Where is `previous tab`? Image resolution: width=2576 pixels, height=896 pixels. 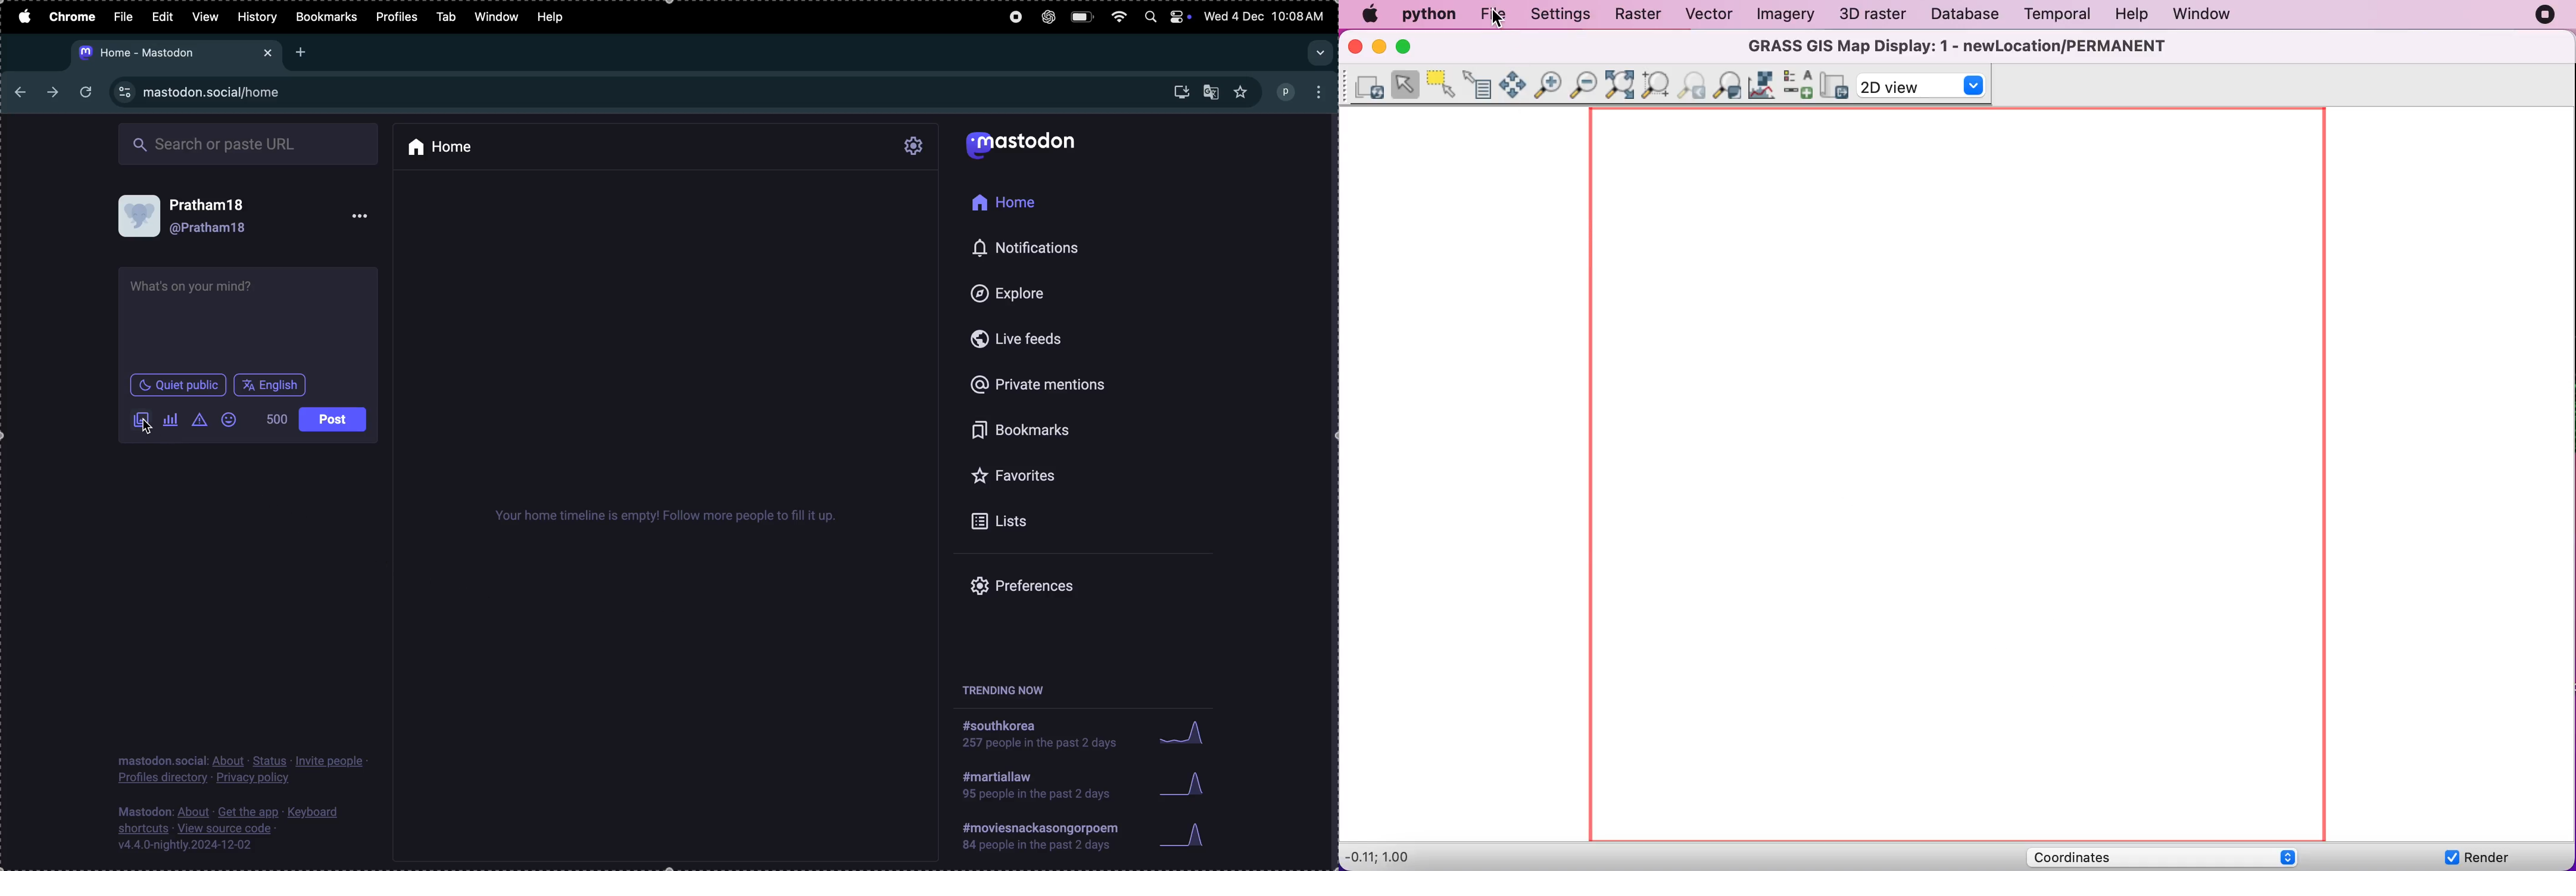
previous tab is located at coordinates (25, 92).